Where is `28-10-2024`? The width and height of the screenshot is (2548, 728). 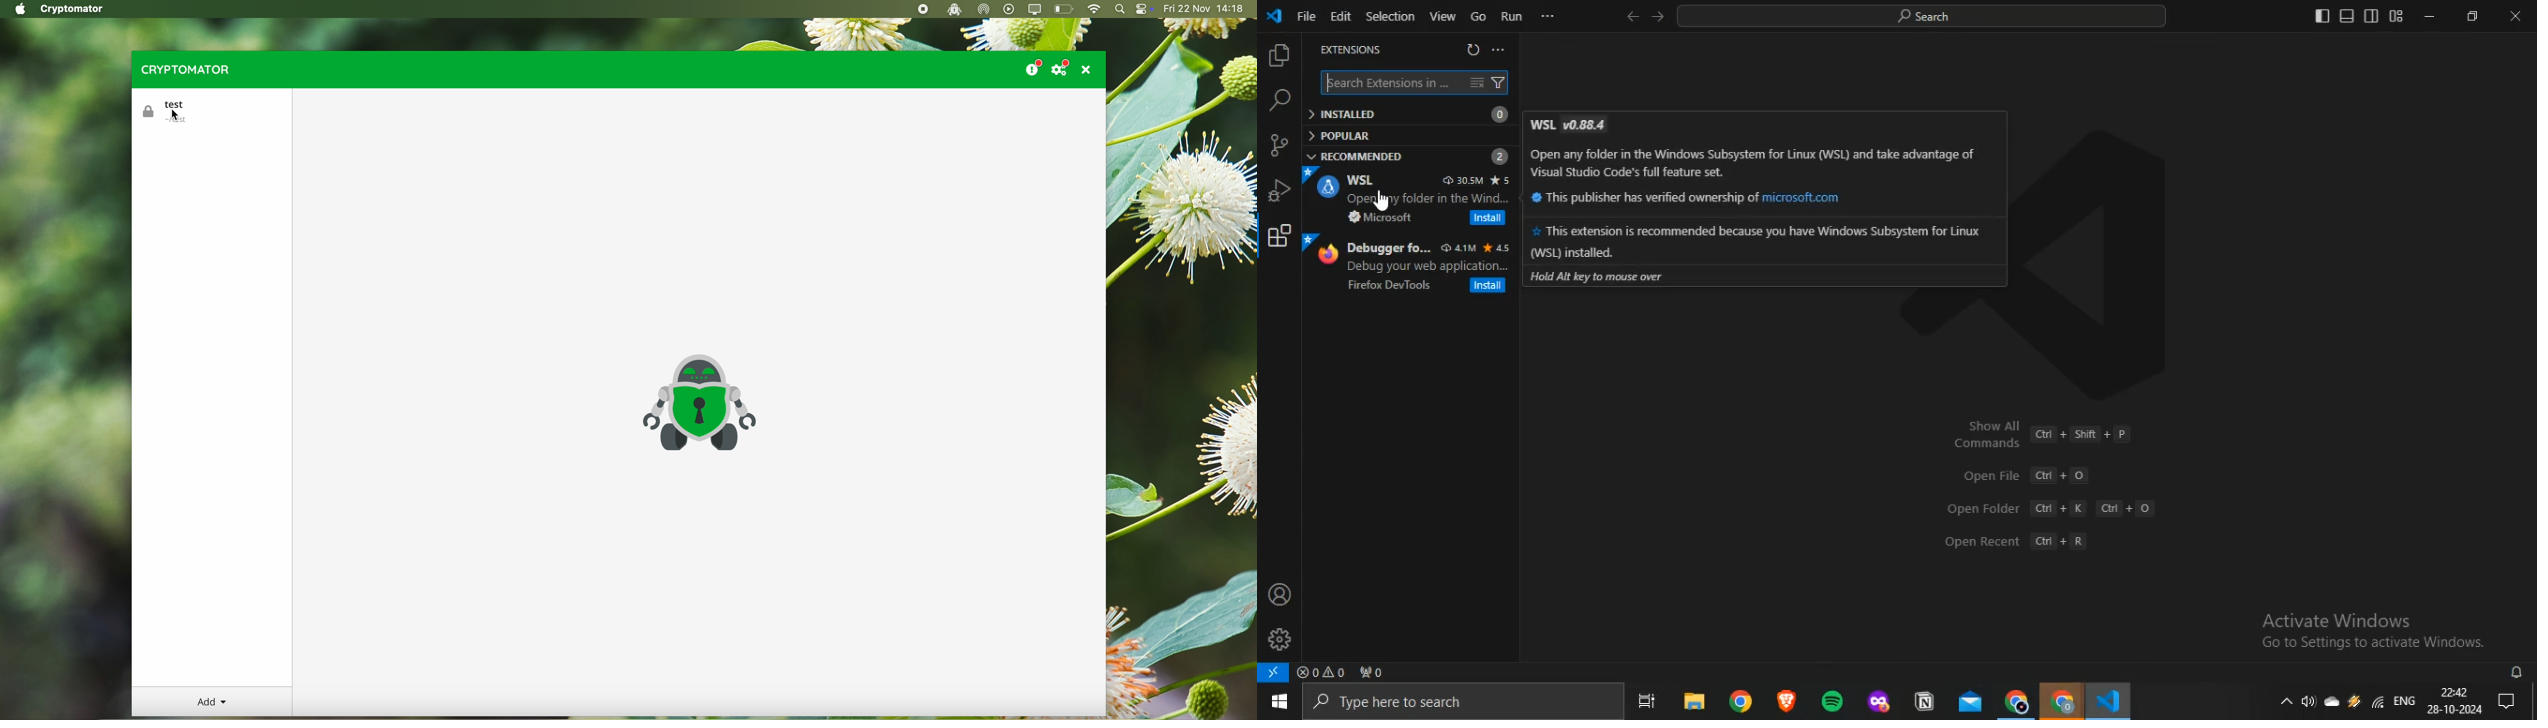
28-10-2024 is located at coordinates (2454, 709).